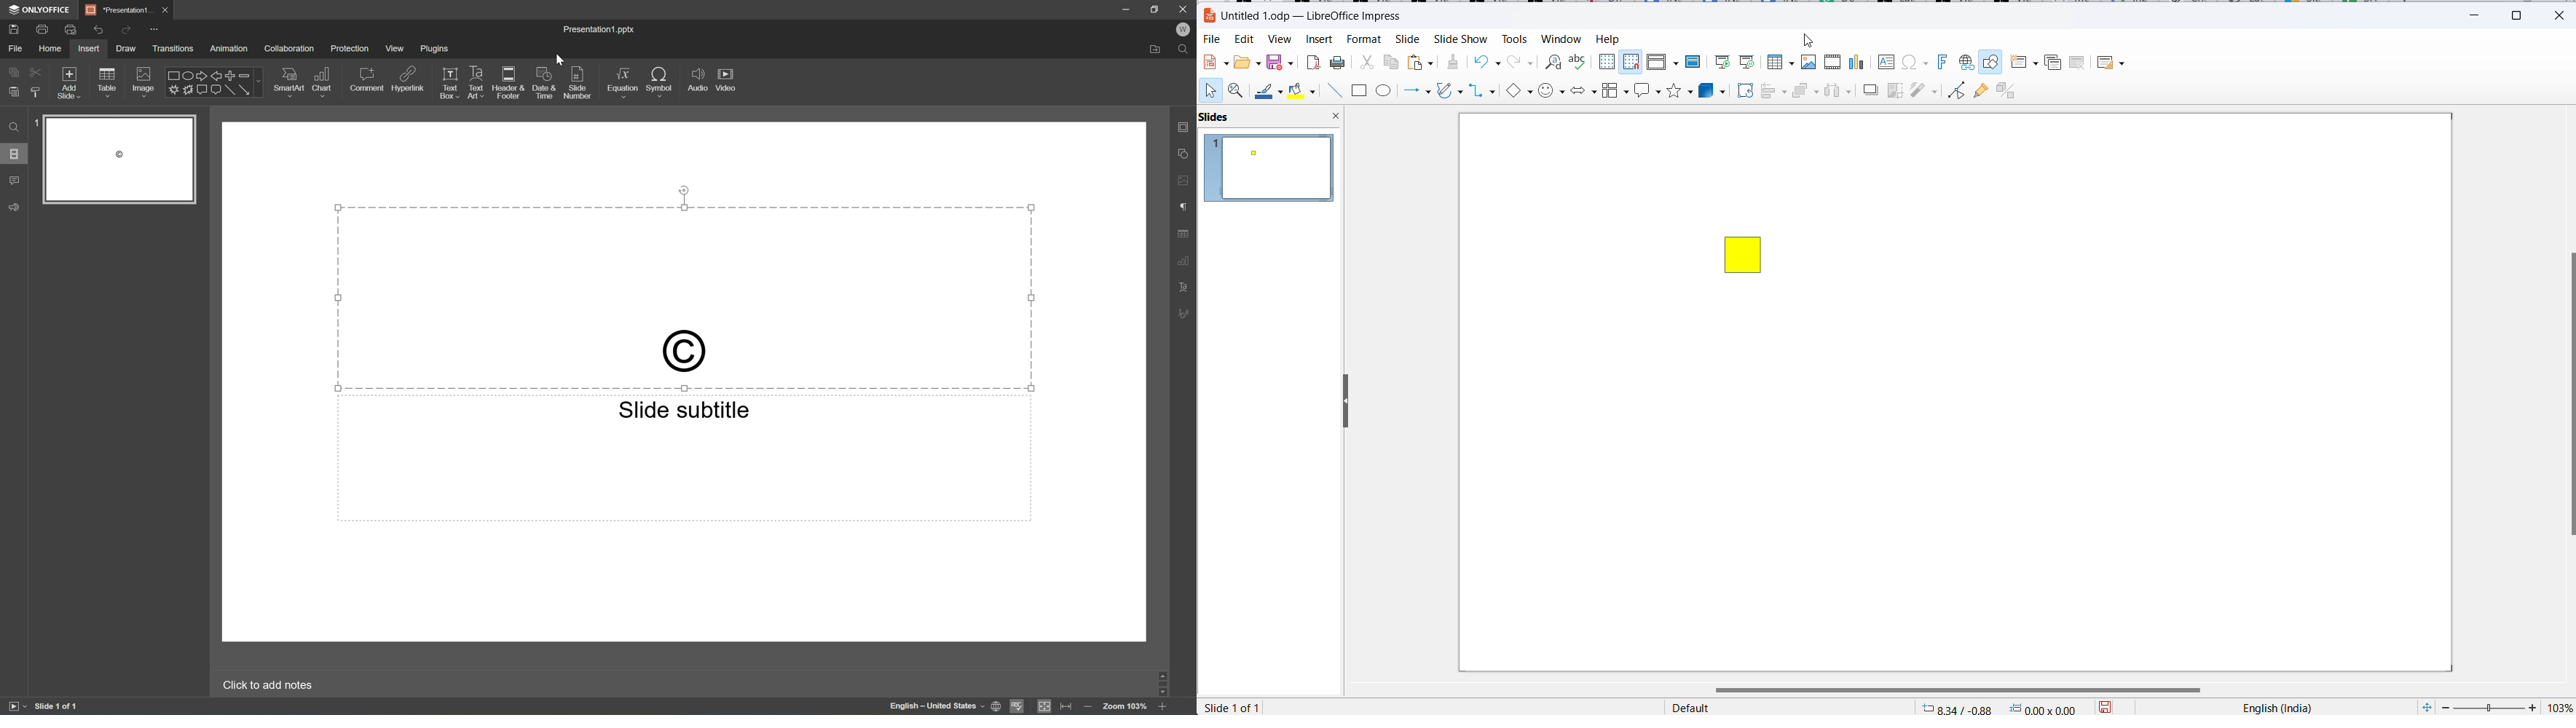 The height and width of the screenshot is (728, 2576). What do you see at coordinates (933, 706) in the screenshot?
I see `English - United States` at bounding box center [933, 706].